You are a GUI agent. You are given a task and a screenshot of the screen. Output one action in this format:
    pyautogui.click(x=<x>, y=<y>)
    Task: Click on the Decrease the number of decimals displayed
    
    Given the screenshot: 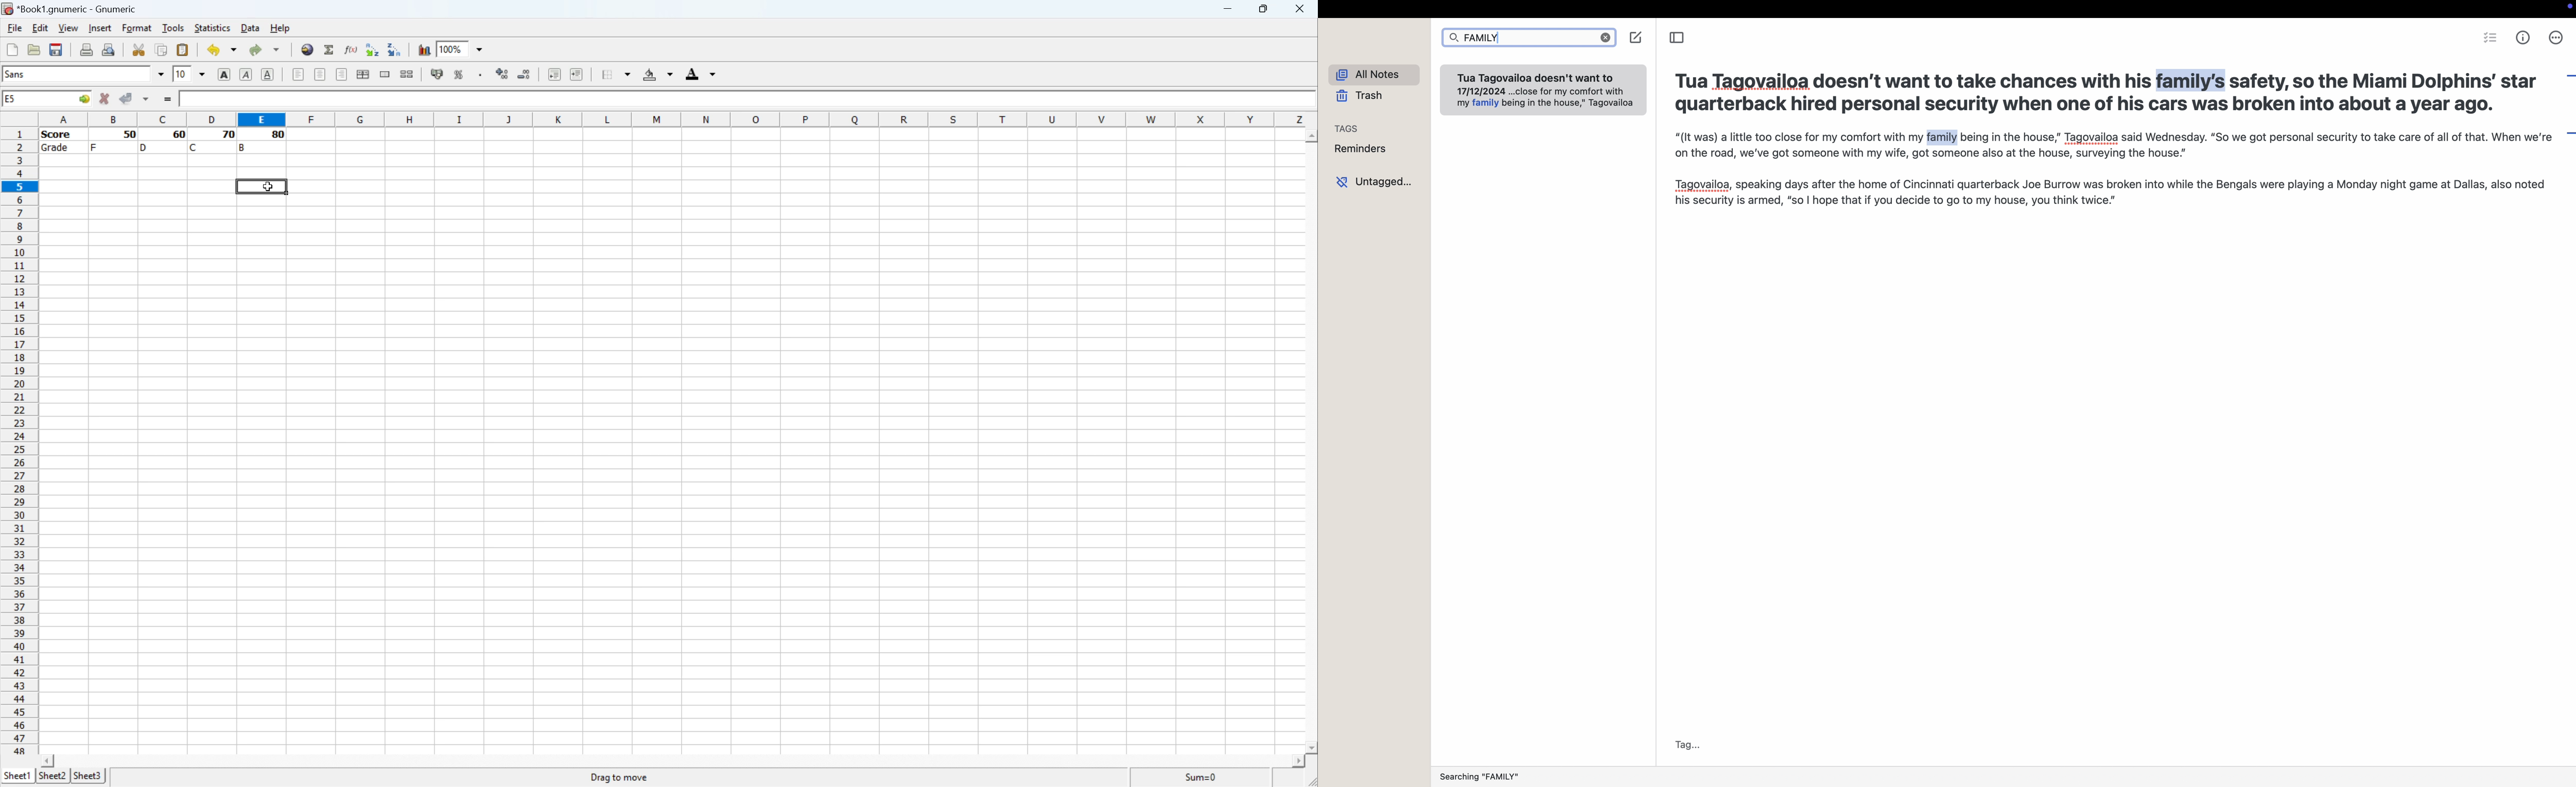 What is the action you would take?
    pyautogui.click(x=524, y=74)
    